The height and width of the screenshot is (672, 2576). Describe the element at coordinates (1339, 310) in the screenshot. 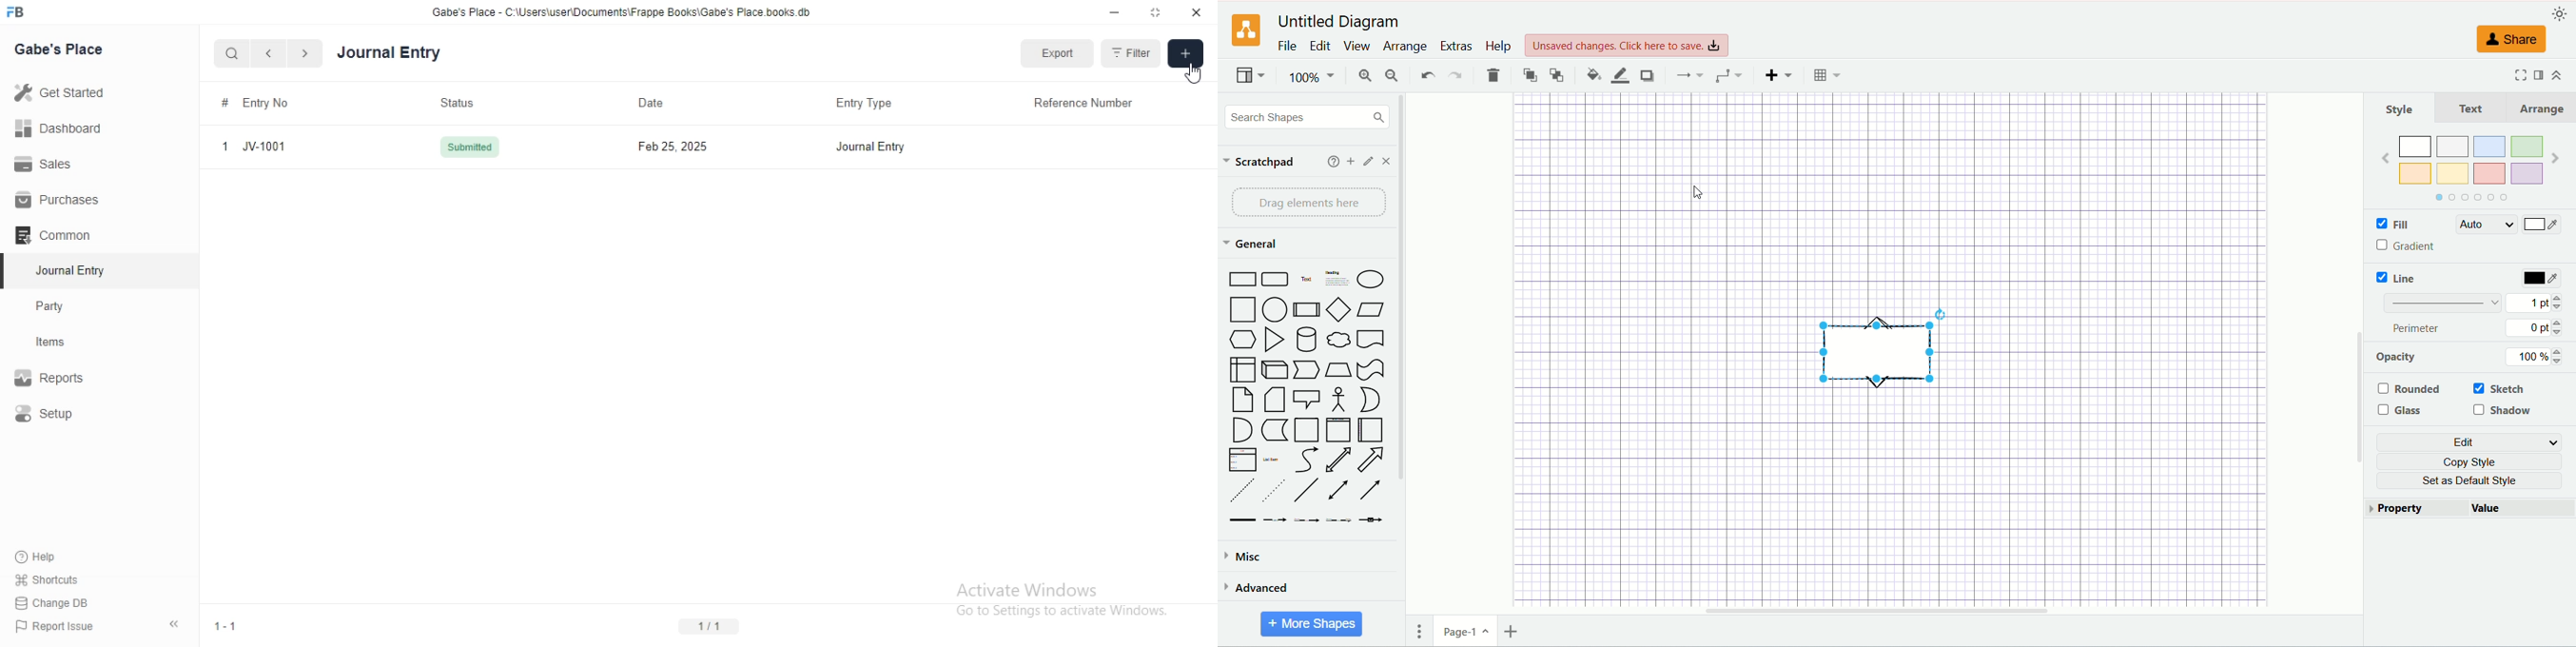

I see `Diamond` at that location.